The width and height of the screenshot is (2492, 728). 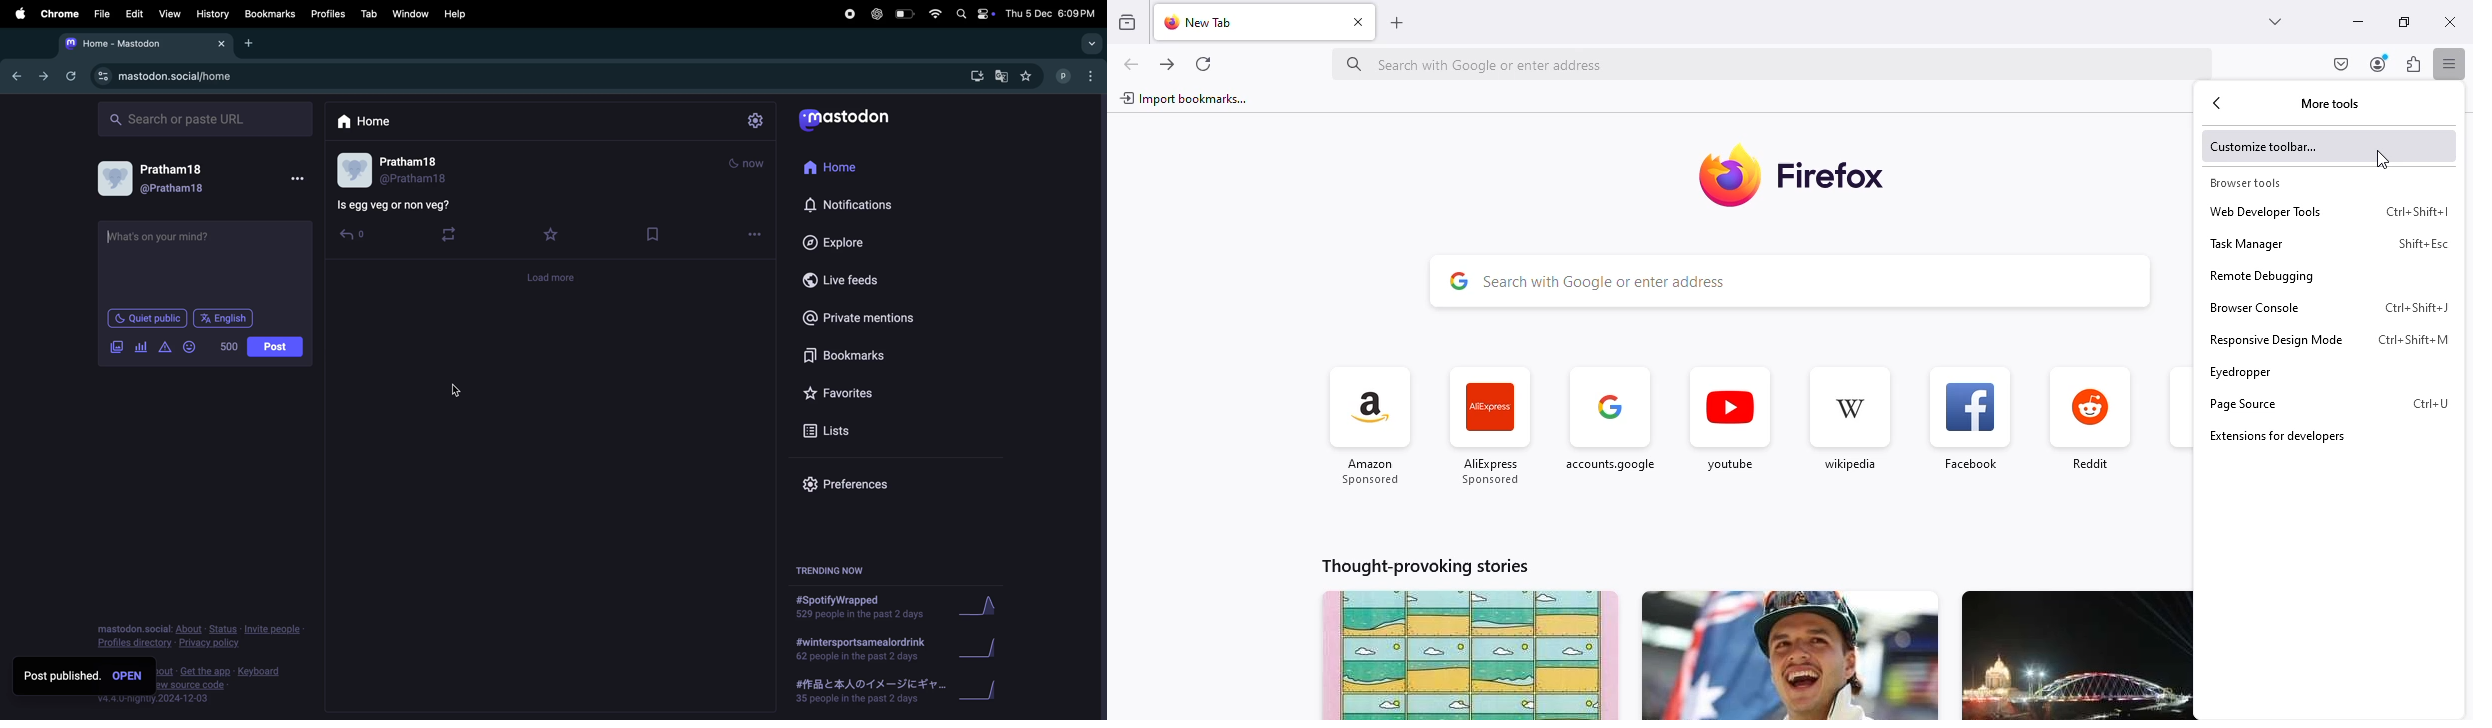 What do you see at coordinates (2414, 340) in the screenshot?
I see `shortcut for responsive design mode` at bounding box center [2414, 340].